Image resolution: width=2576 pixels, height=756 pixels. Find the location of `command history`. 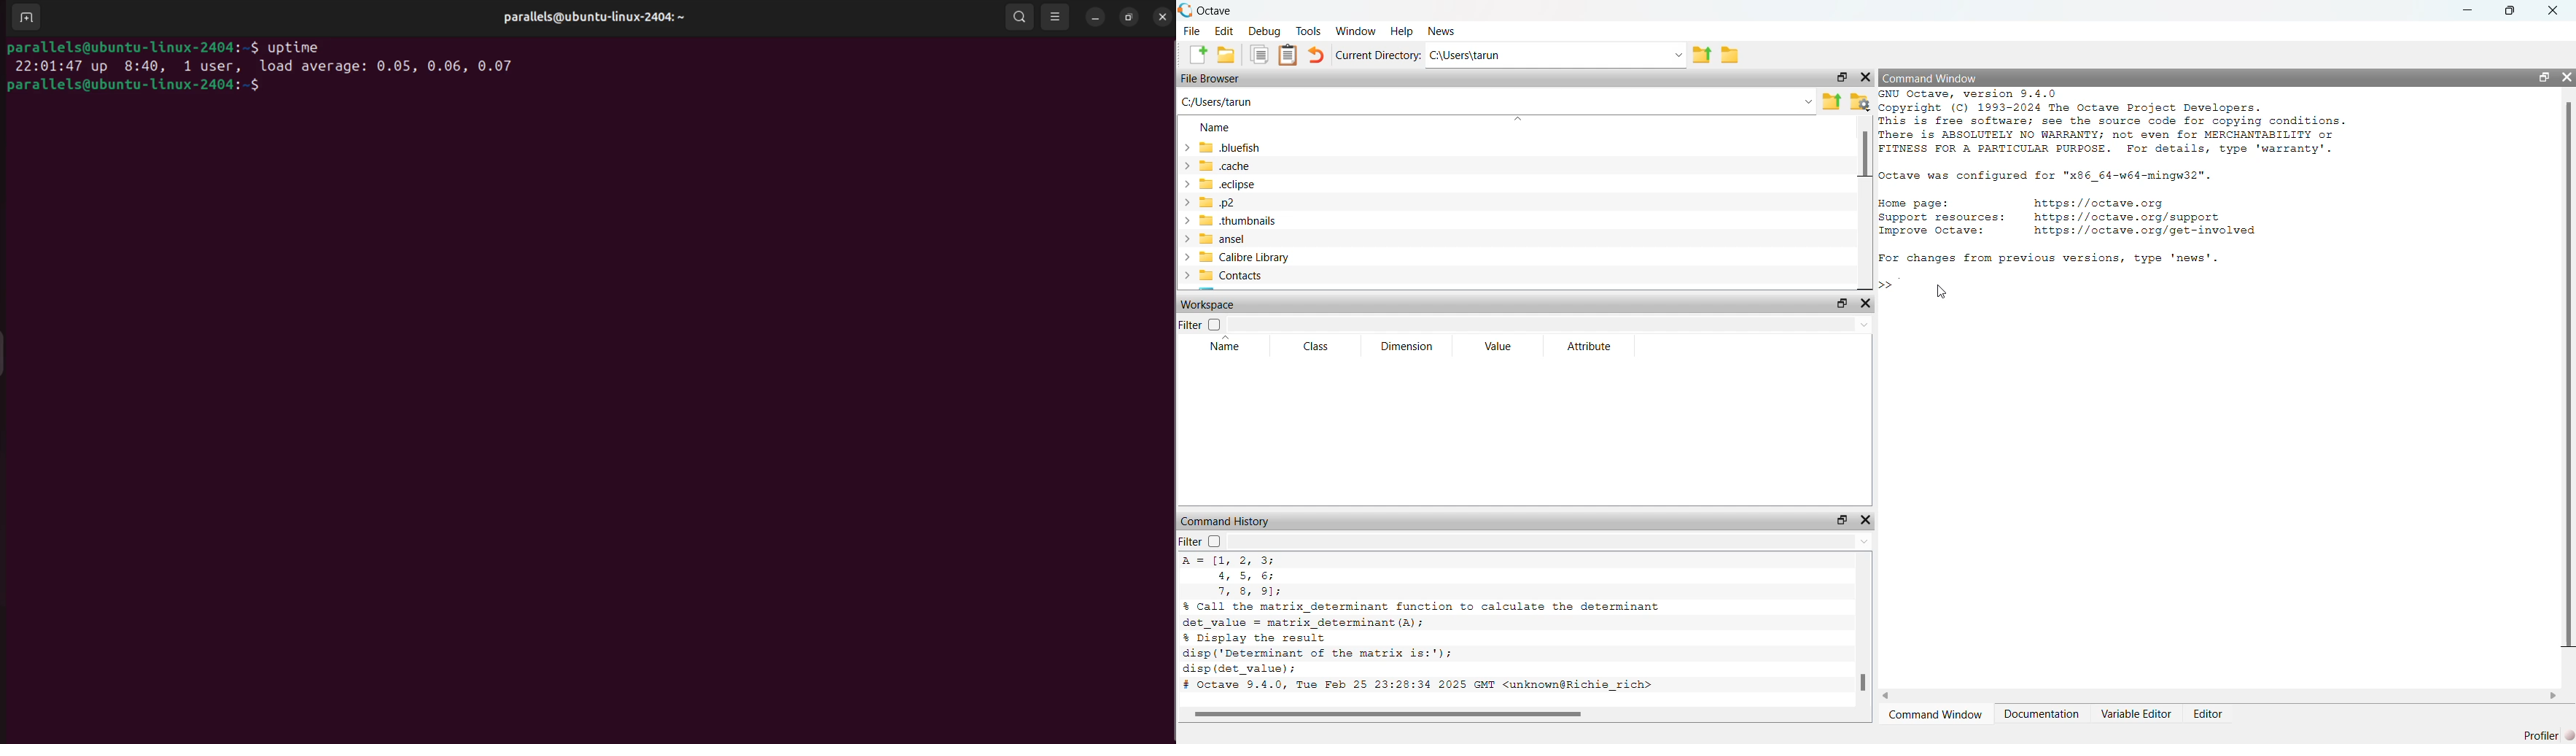

command history is located at coordinates (1230, 522).